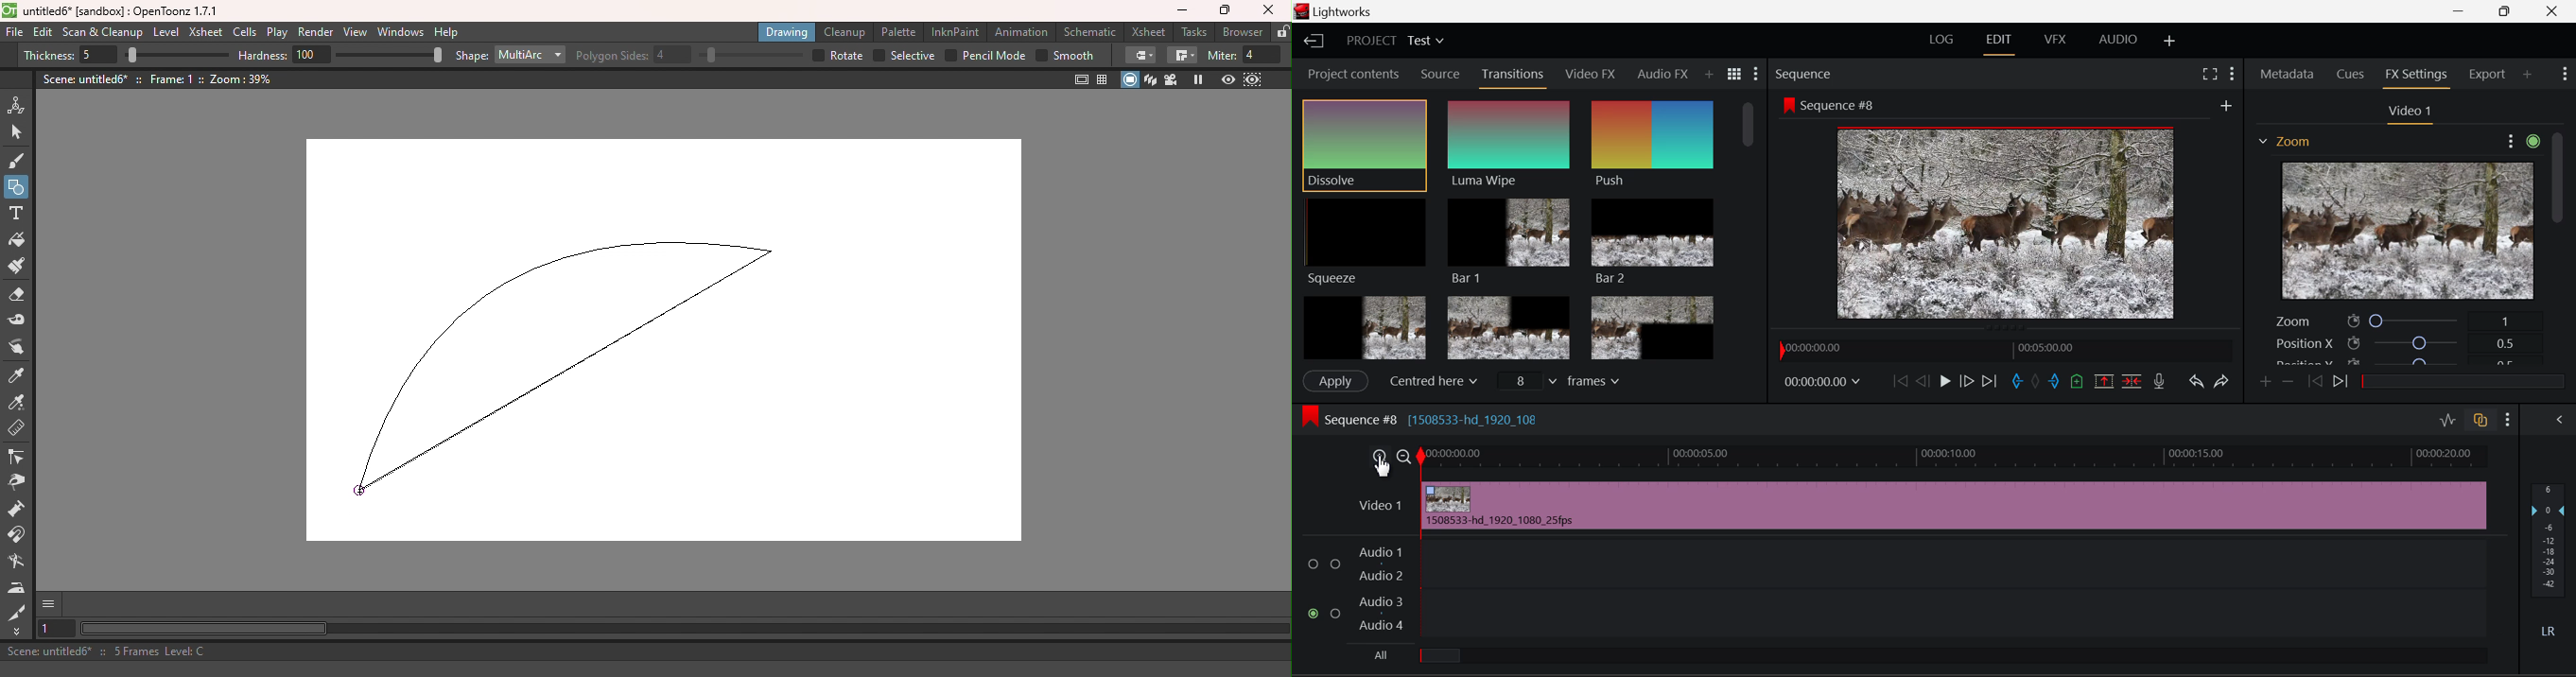 This screenshot has height=700, width=2576. I want to click on Bar 2, so click(1654, 241).